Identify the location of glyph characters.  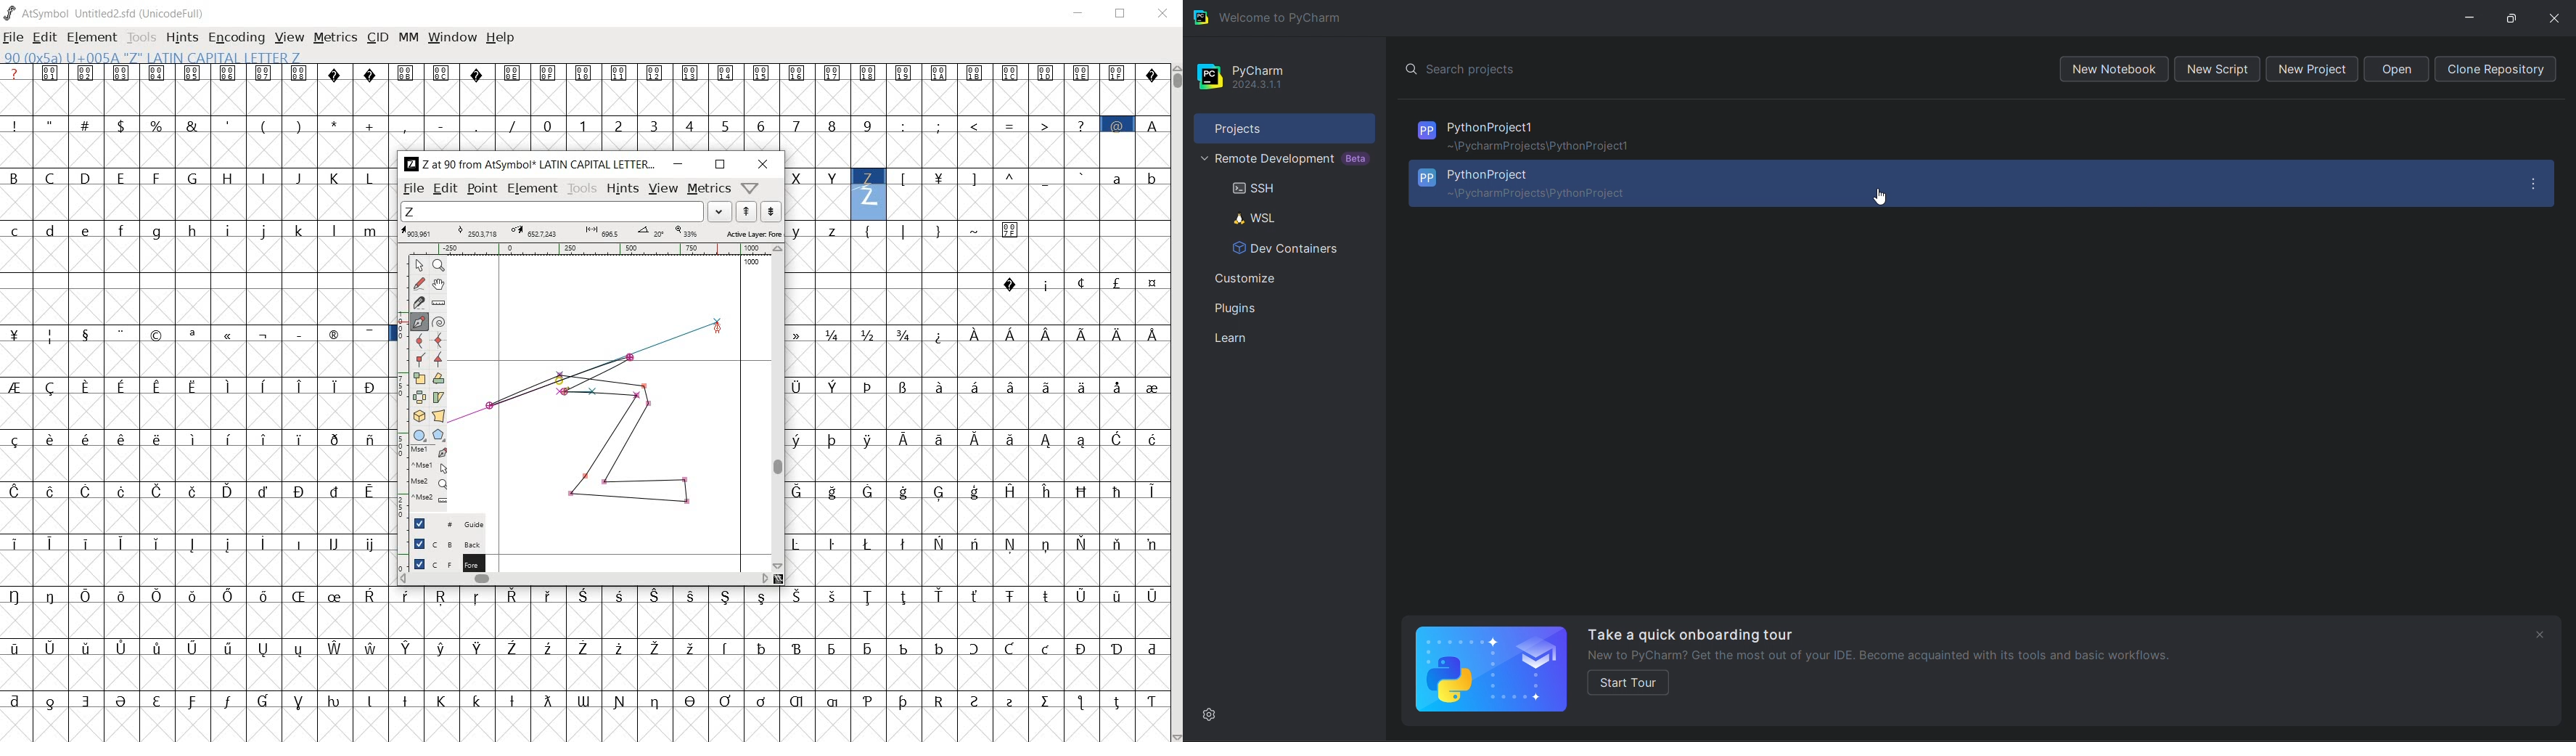
(977, 402).